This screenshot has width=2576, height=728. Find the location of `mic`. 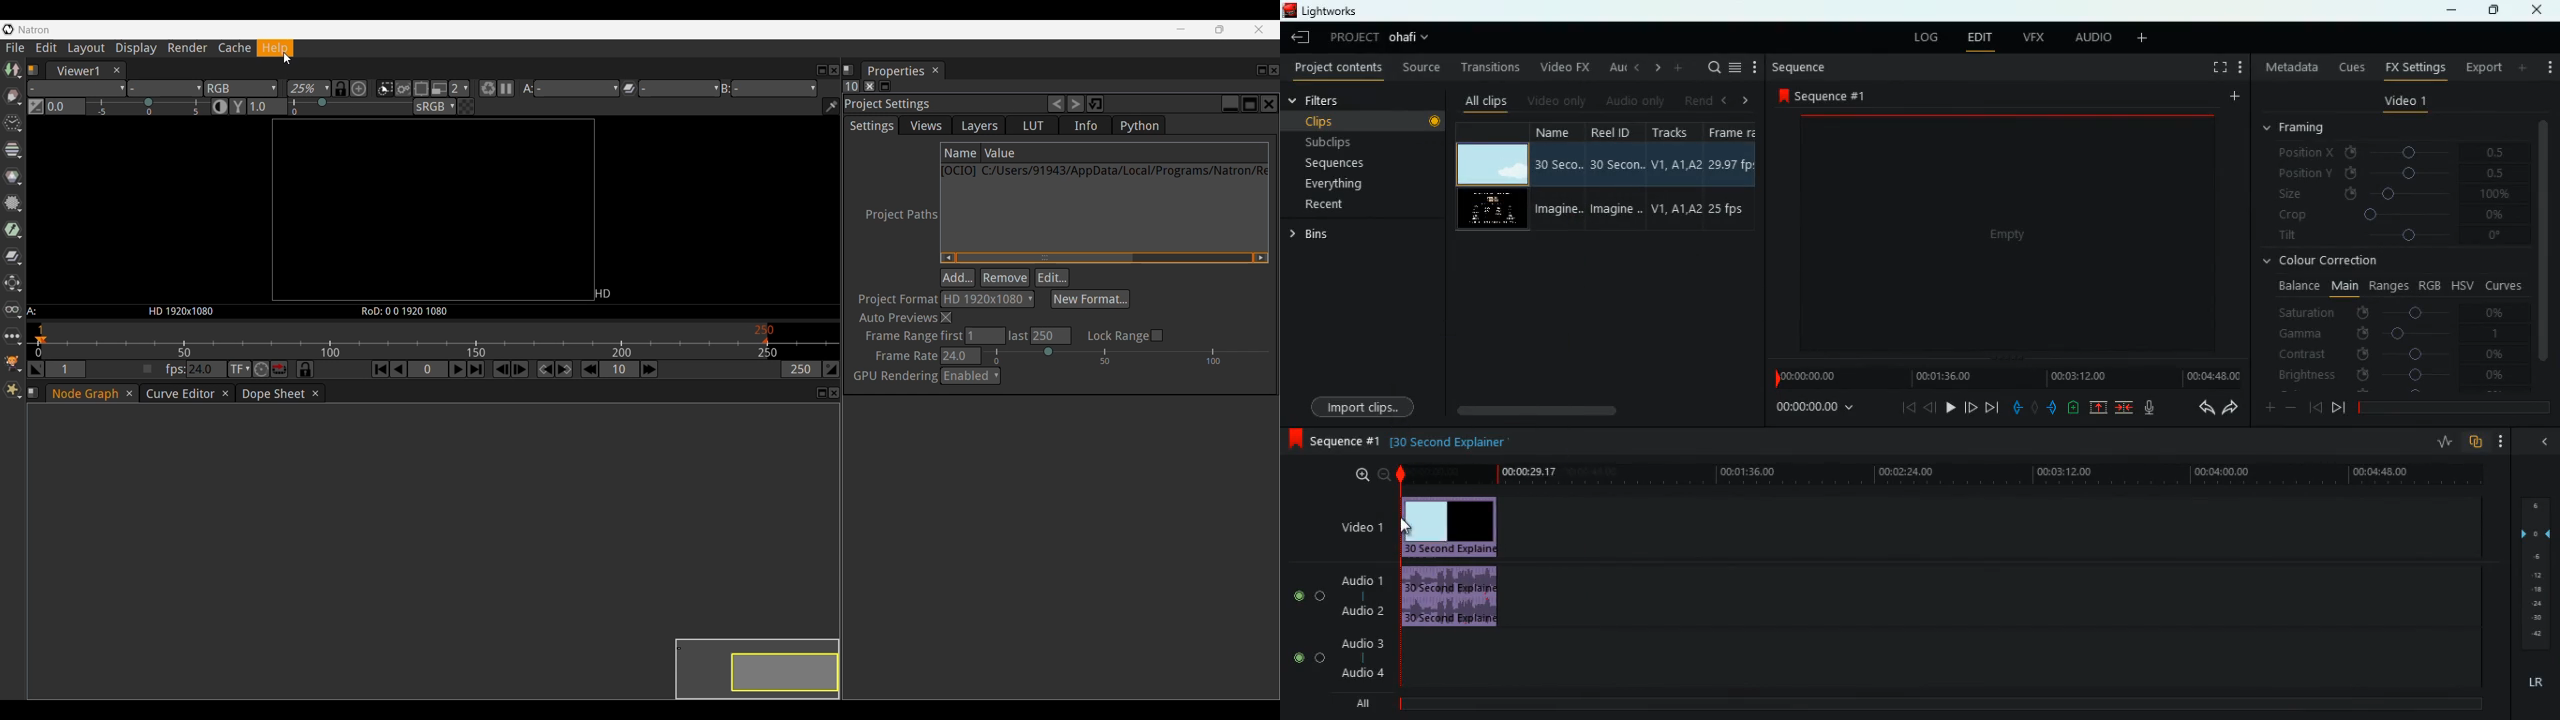

mic is located at coordinates (2149, 407).